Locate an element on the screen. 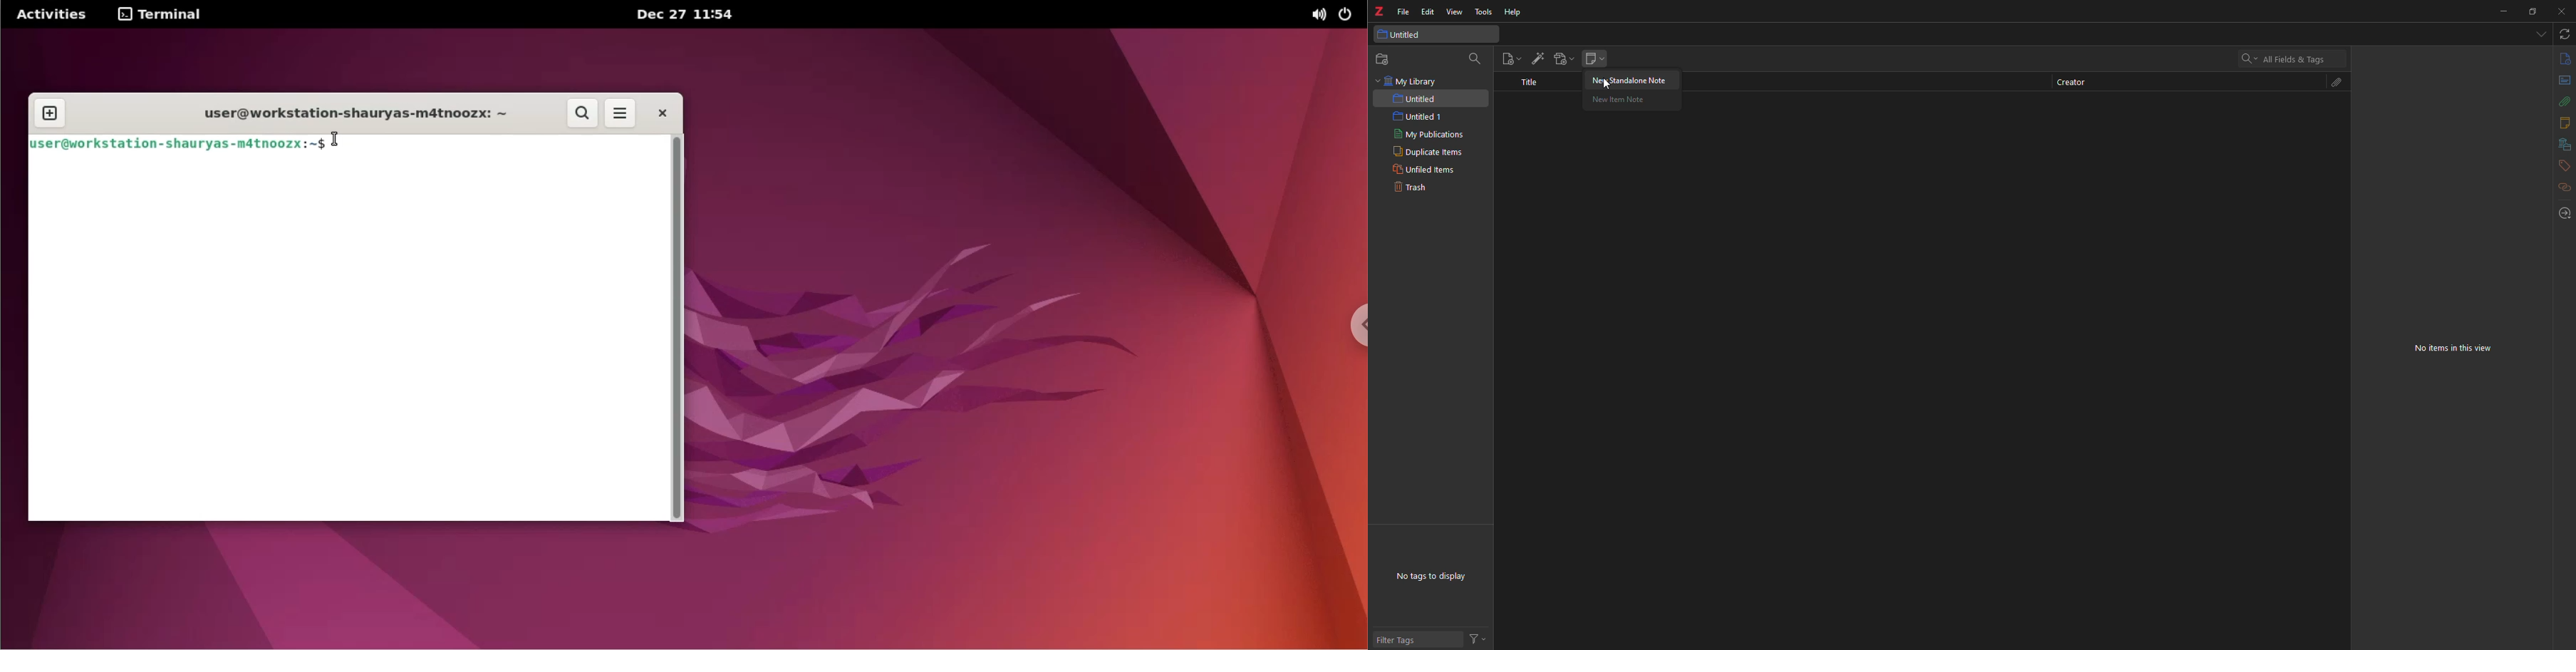 The width and height of the screenshot is (2576, 672). view is located at coordinates (1455, 12).